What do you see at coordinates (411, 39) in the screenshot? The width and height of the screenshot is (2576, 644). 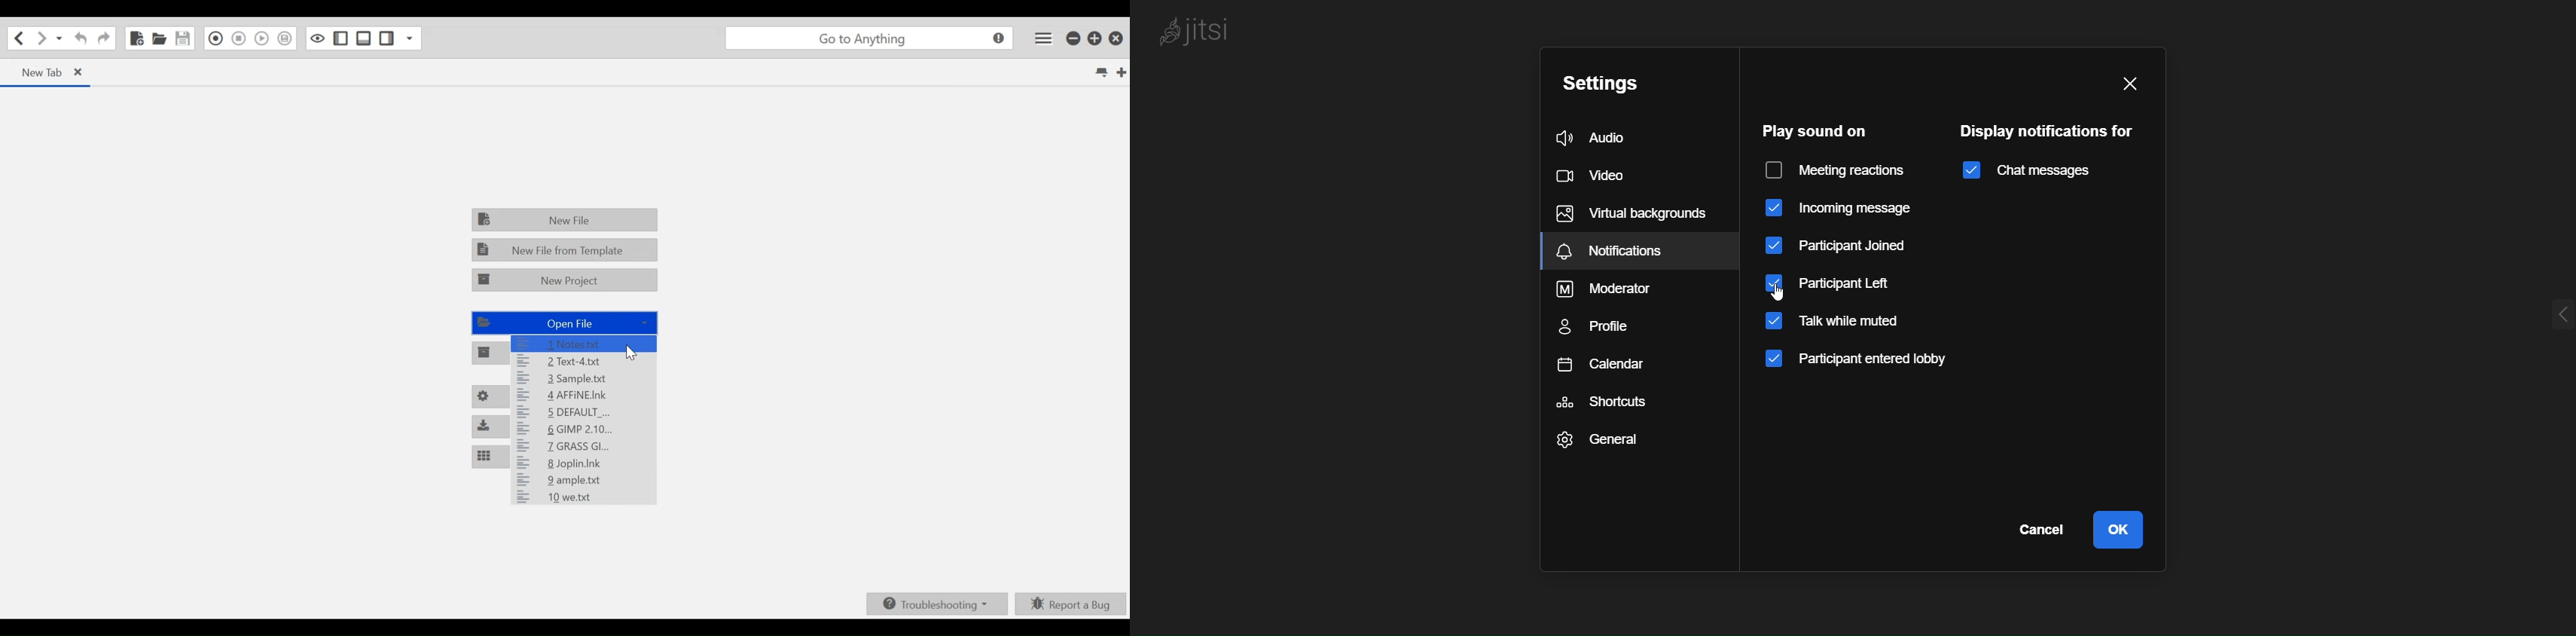 I see `Show specific Side Pane` at bounding box center [411, 39].